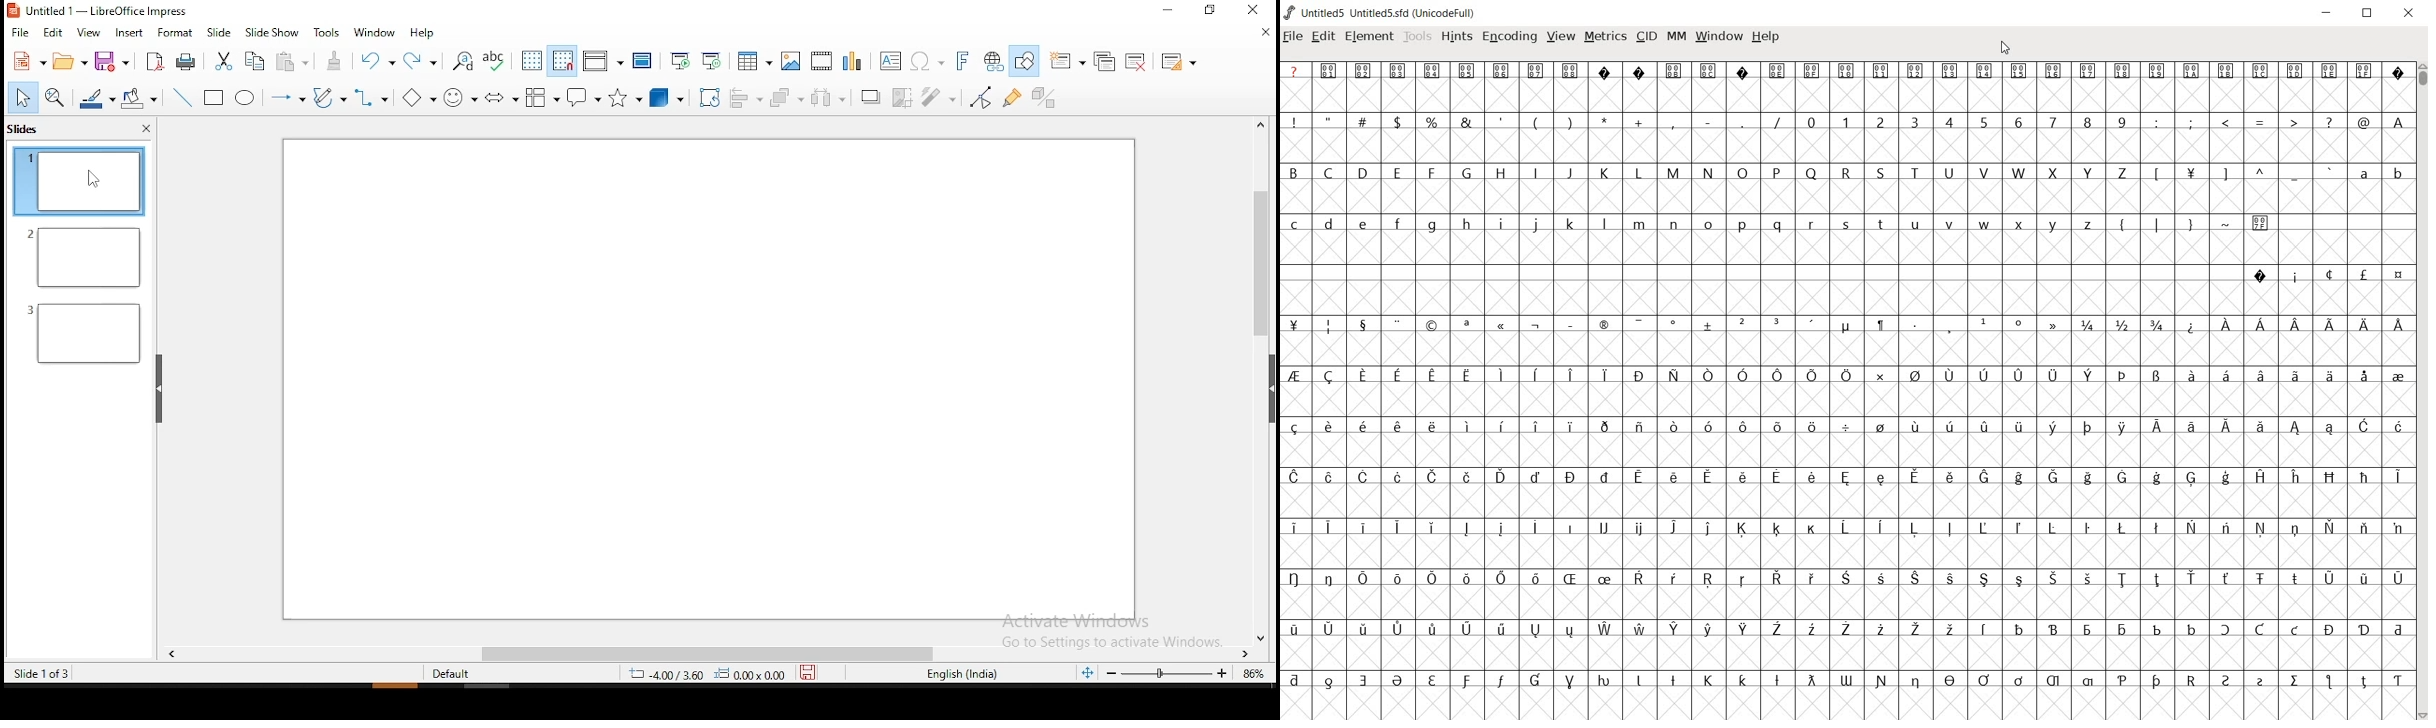 This screenshot has height=728, width=2436. I want to click on $, so click(1400, 122).